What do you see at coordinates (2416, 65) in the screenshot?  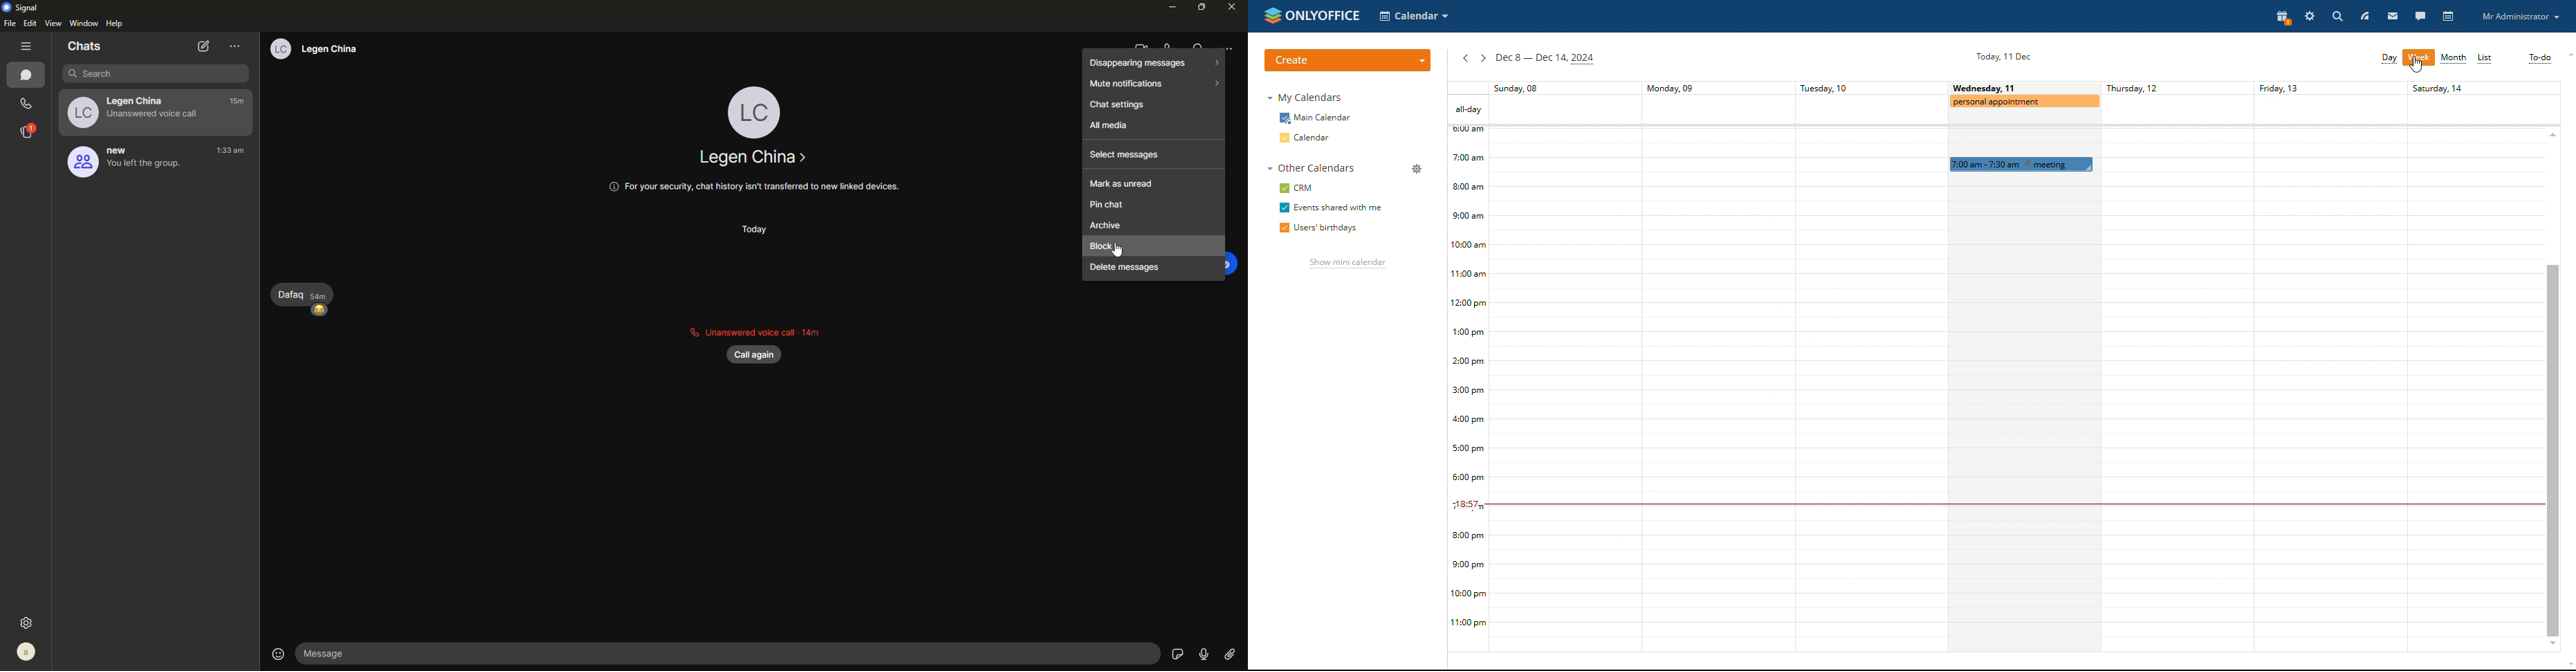 I see `cursor` at bounding box center [2416, 65].